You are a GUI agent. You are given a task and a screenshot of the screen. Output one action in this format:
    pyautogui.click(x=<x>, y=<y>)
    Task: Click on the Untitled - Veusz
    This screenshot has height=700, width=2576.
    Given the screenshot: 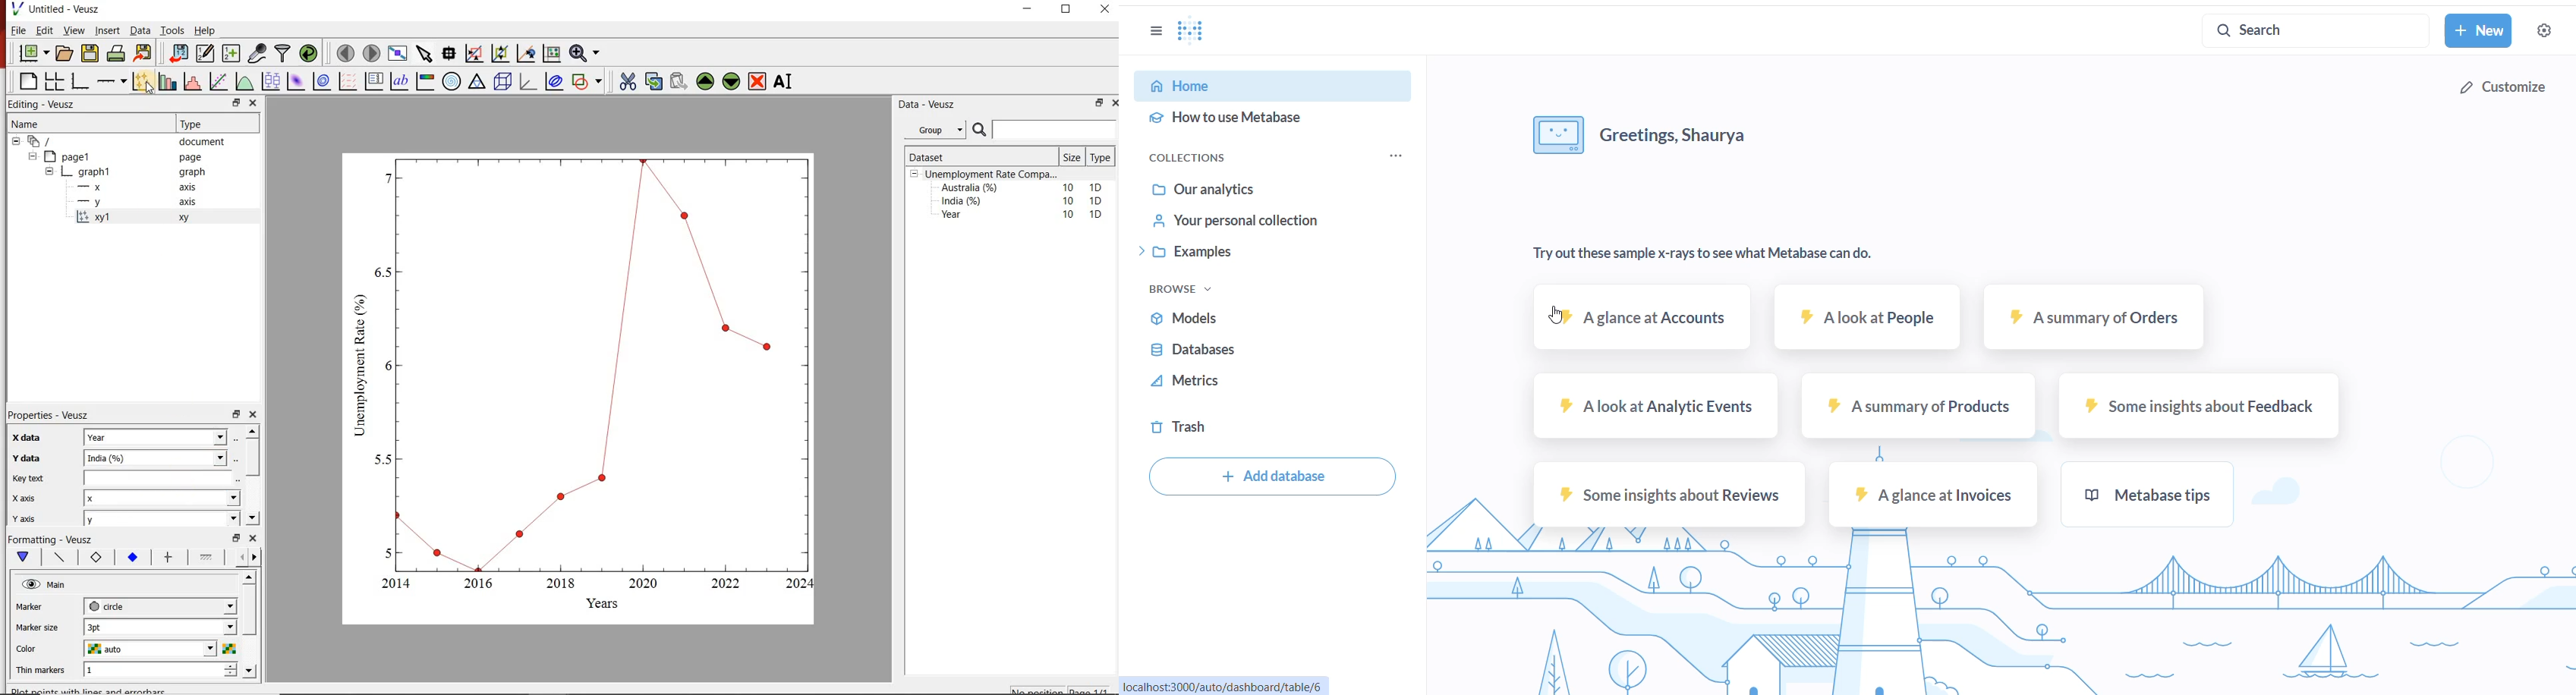 What is the action you would take?
    pyautogui.click(x=55, y=8)
    